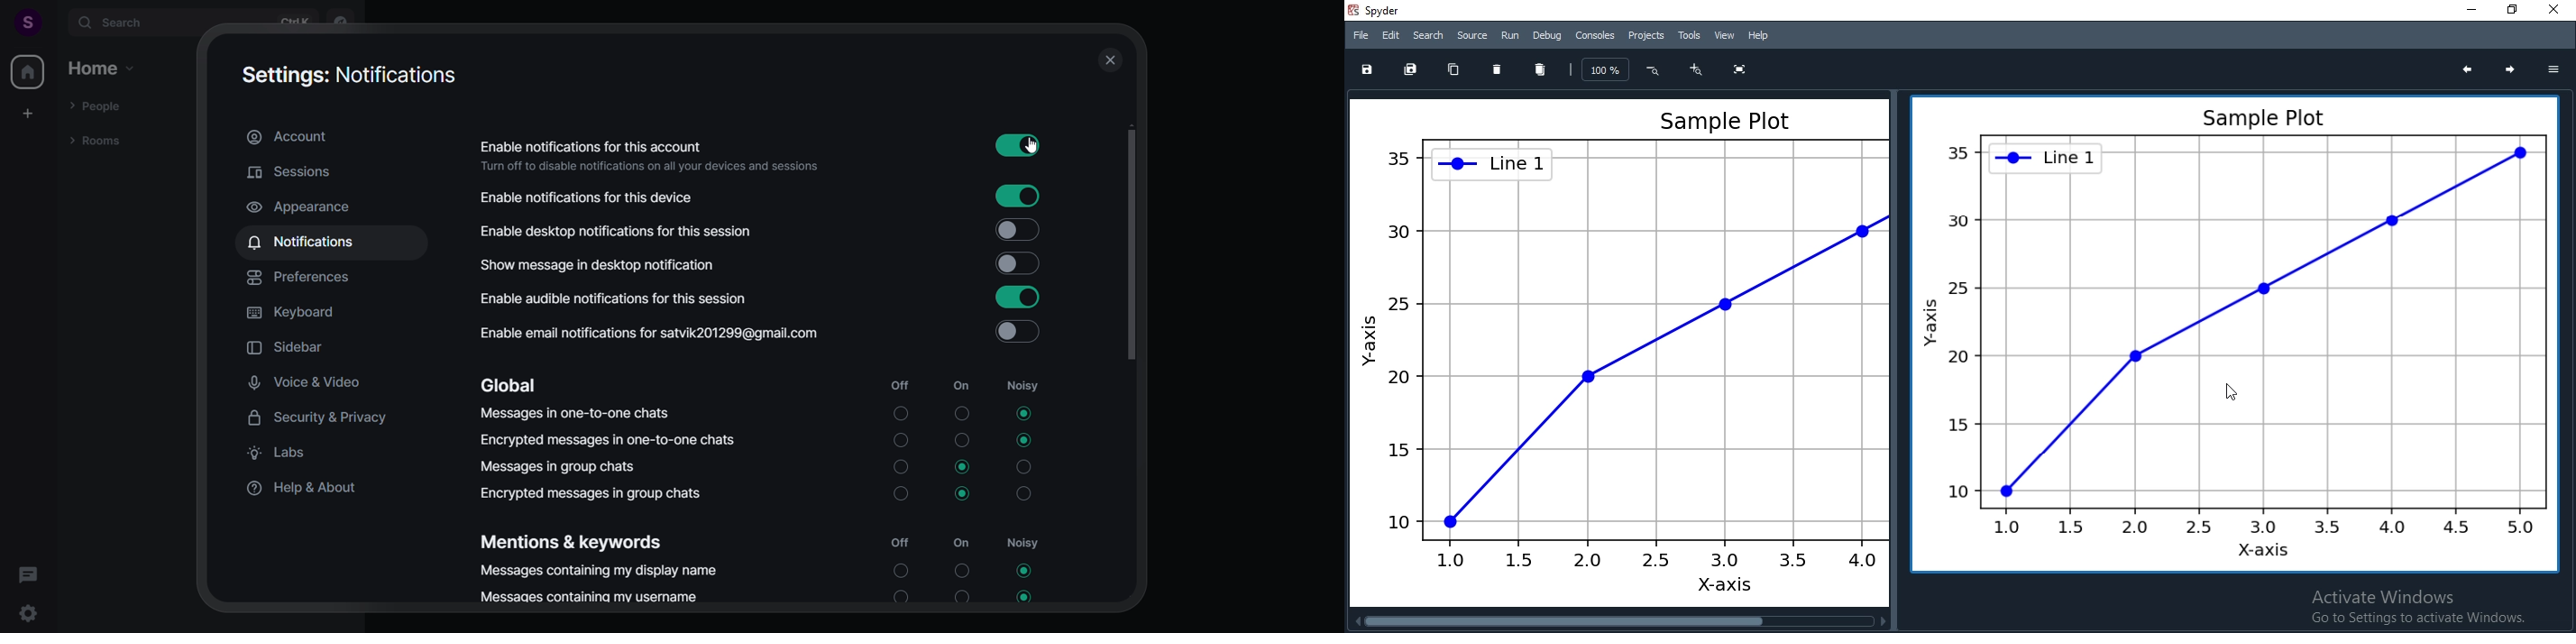 This screenshot has width=2576, height=644. What do you see at coordinates (316, 206) in the screenshot?
I see `appearance` at bounding box center [316, 206].